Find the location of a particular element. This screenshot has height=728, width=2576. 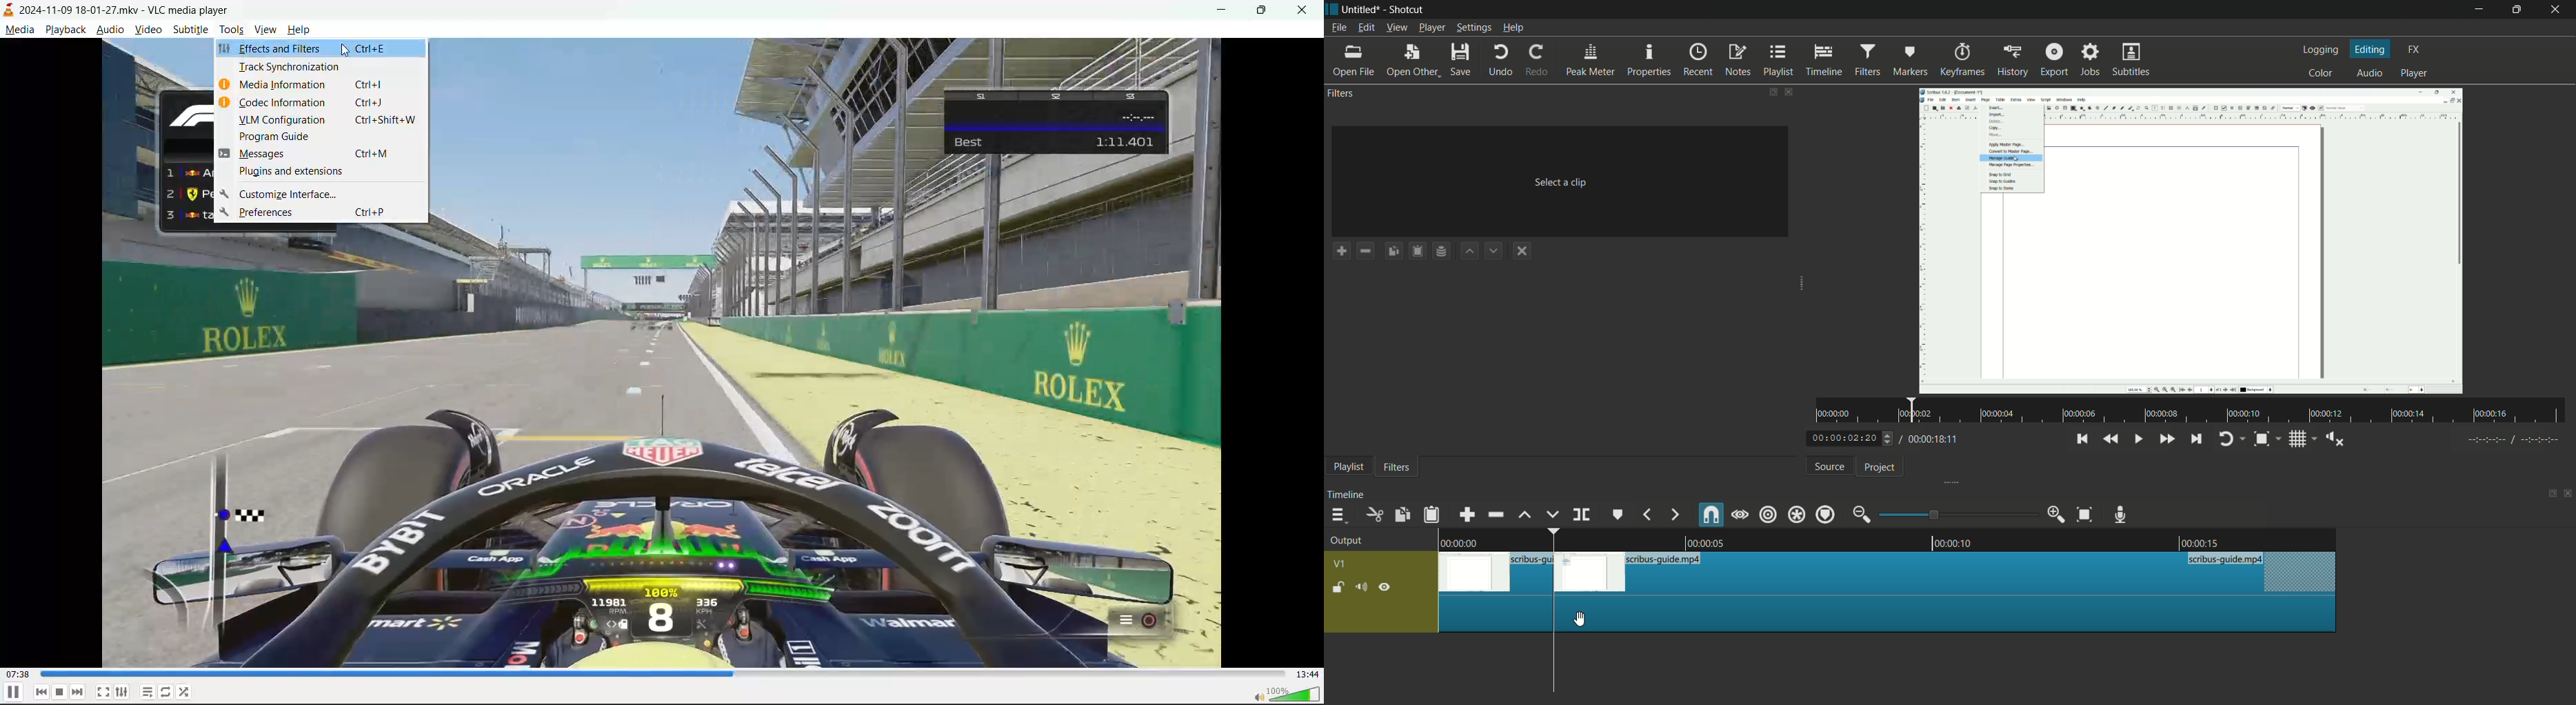

show volume control is located at coordinates (2335, 439).